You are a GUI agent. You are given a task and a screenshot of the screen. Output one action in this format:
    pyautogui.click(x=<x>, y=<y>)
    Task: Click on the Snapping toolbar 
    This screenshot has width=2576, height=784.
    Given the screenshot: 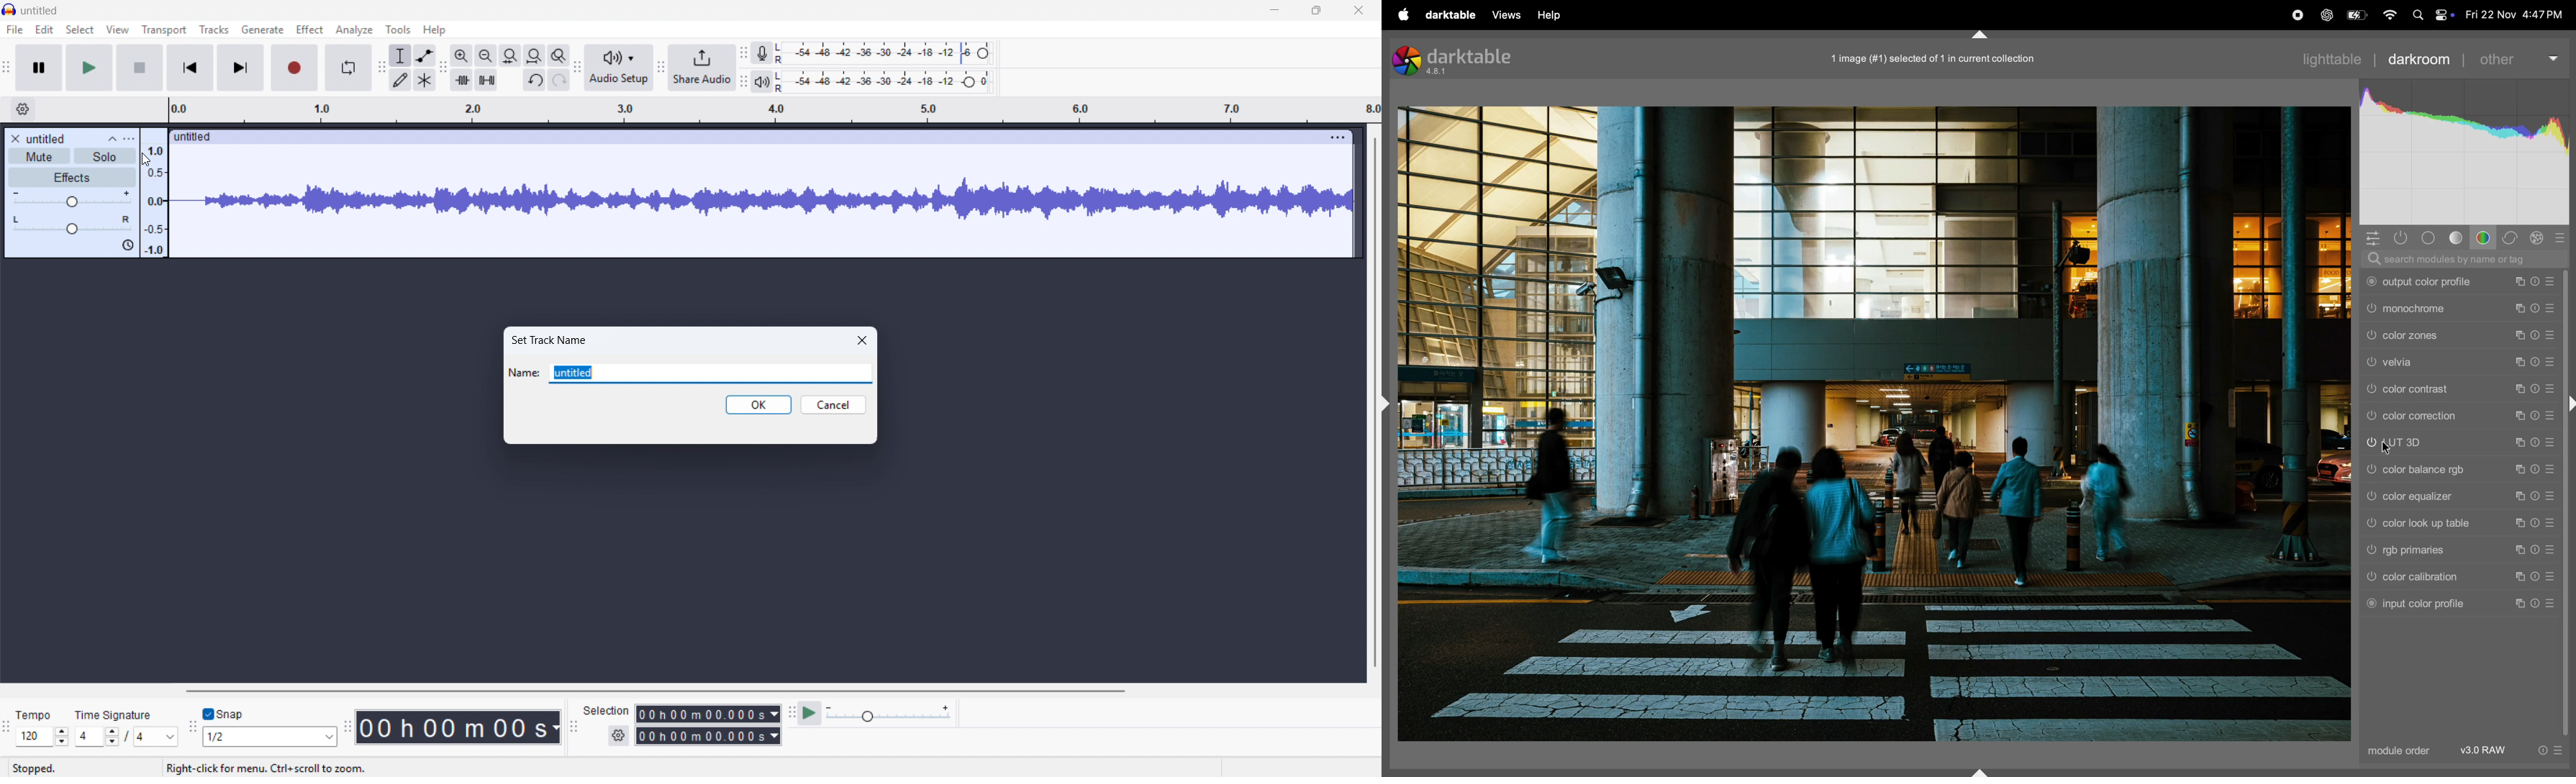 What is the action you would take?
    pyautogui.click(x=192, y=728)
    